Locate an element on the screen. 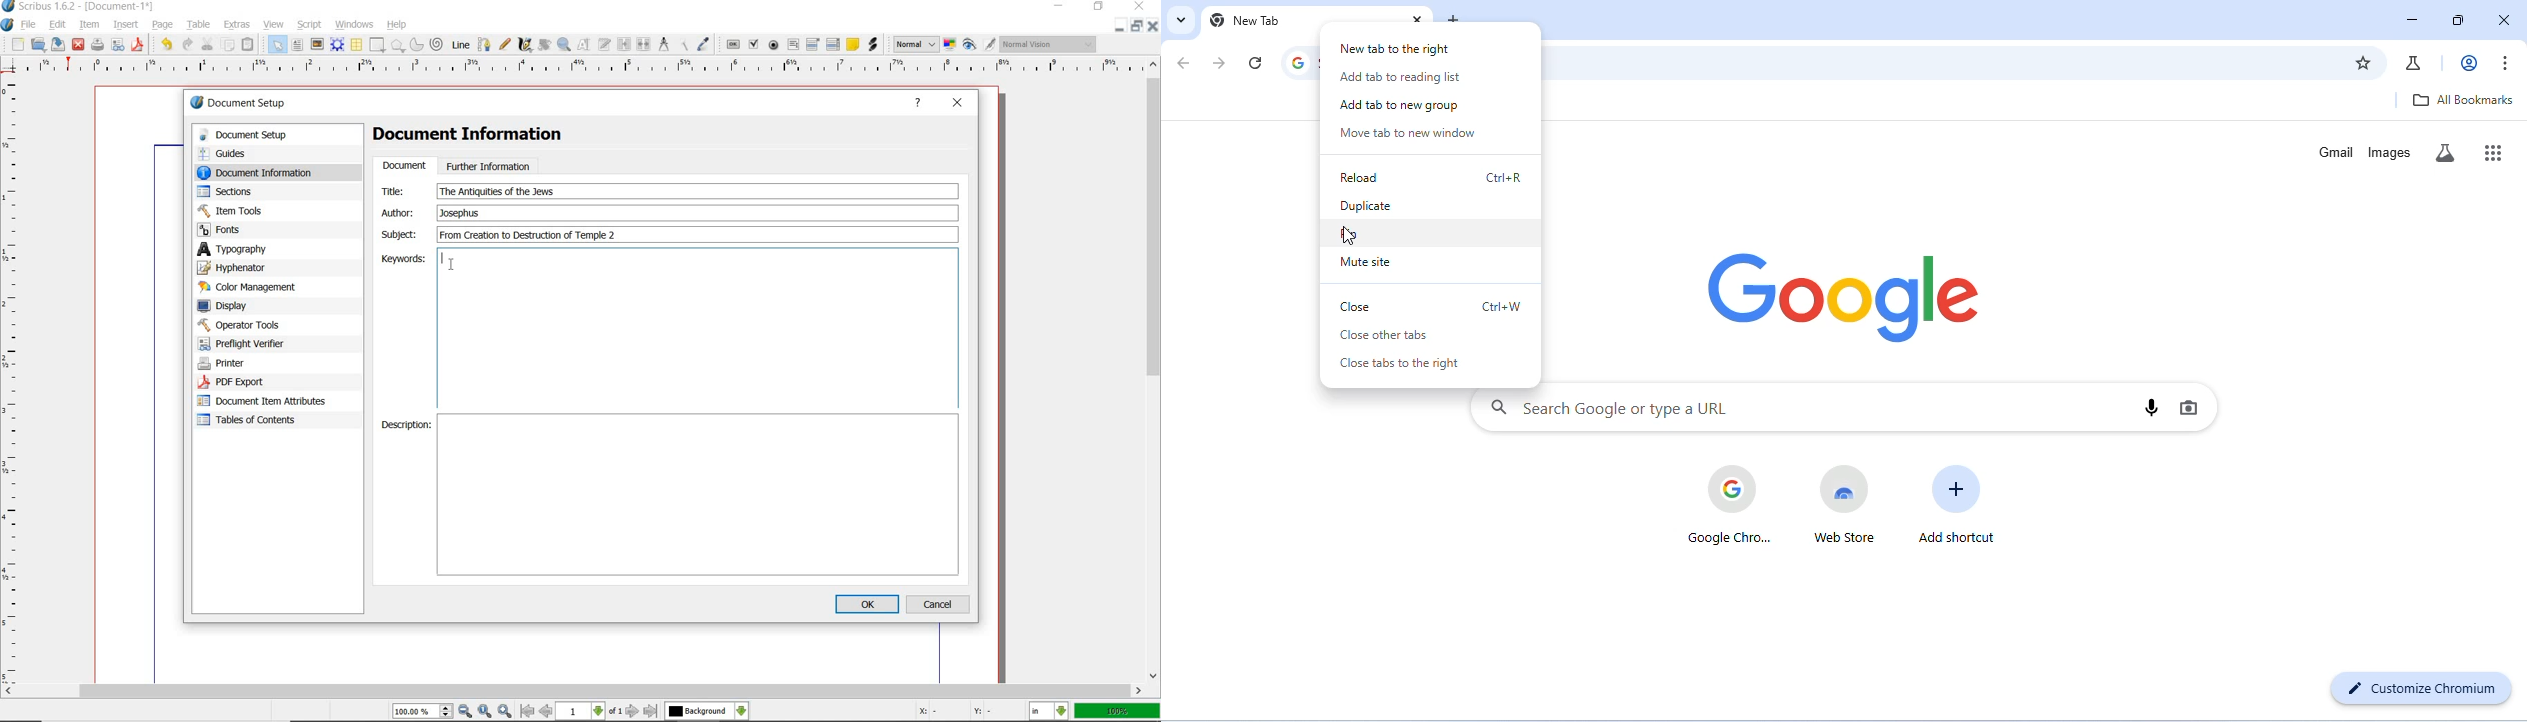 The width and height of the screenshot is (2548, 728). copy is located at coordinates (228, 44).